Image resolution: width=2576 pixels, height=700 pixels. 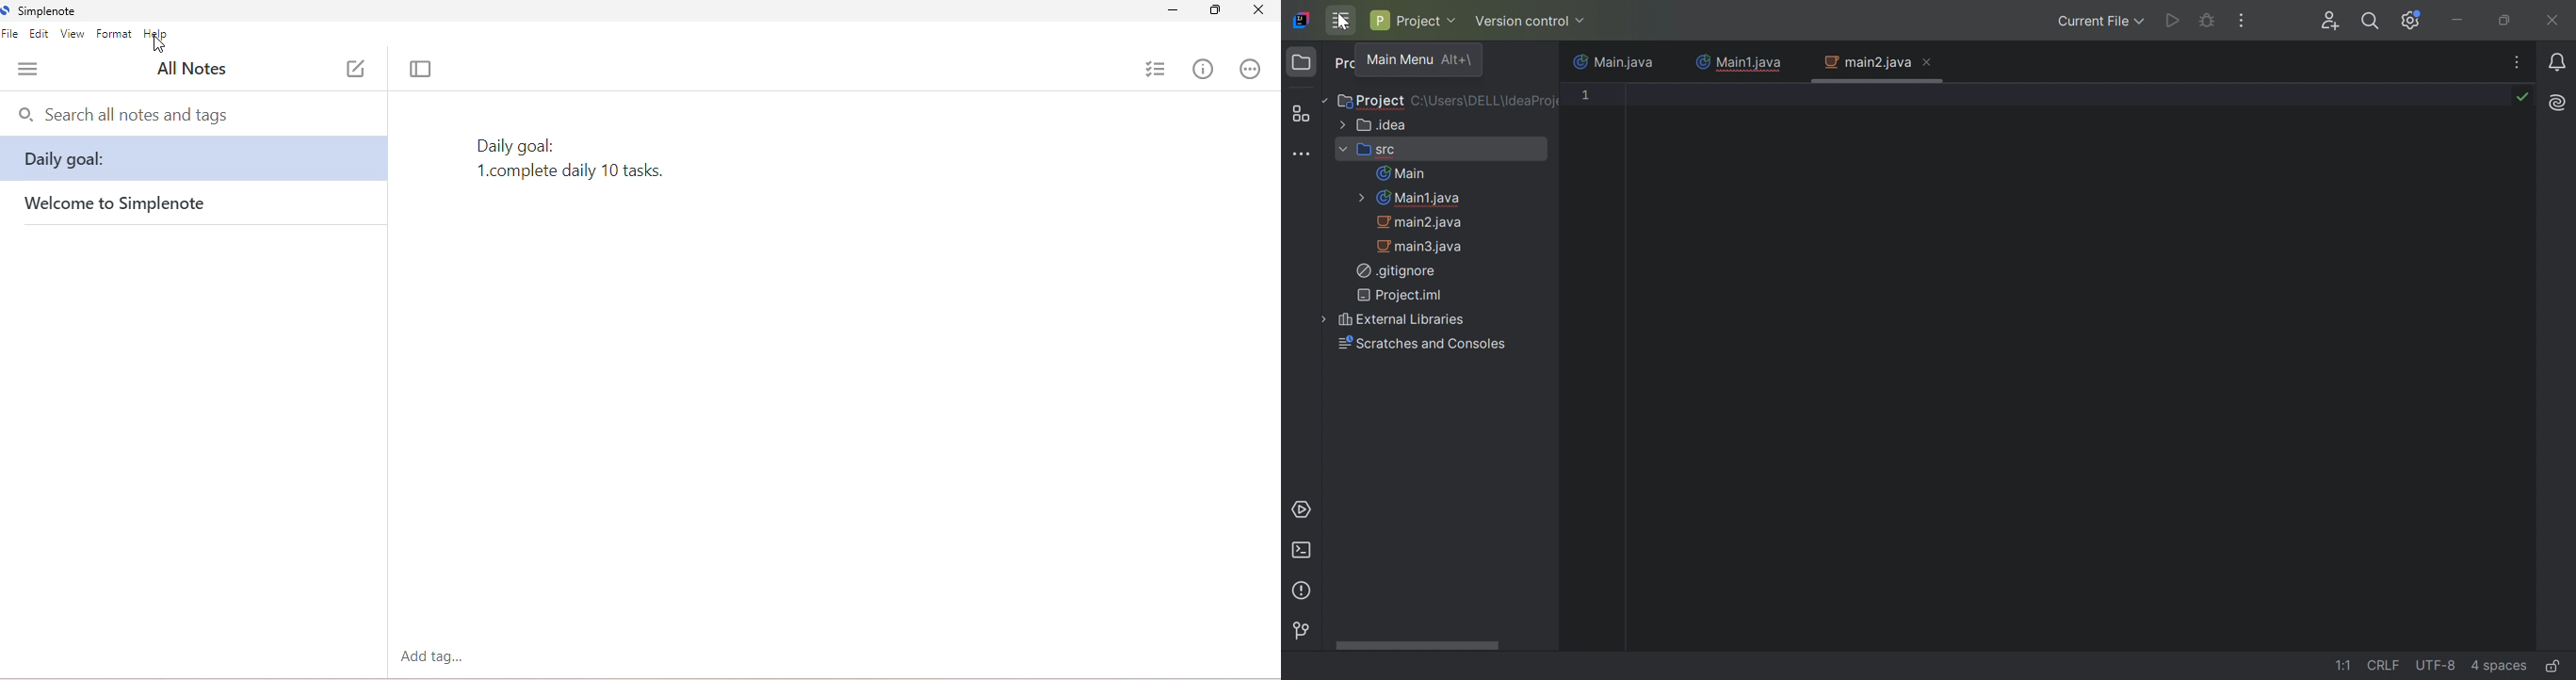 What do you see at coordinates (435, 656) in the screenshot?
I see `add tag` at bounding box center [435, 656].